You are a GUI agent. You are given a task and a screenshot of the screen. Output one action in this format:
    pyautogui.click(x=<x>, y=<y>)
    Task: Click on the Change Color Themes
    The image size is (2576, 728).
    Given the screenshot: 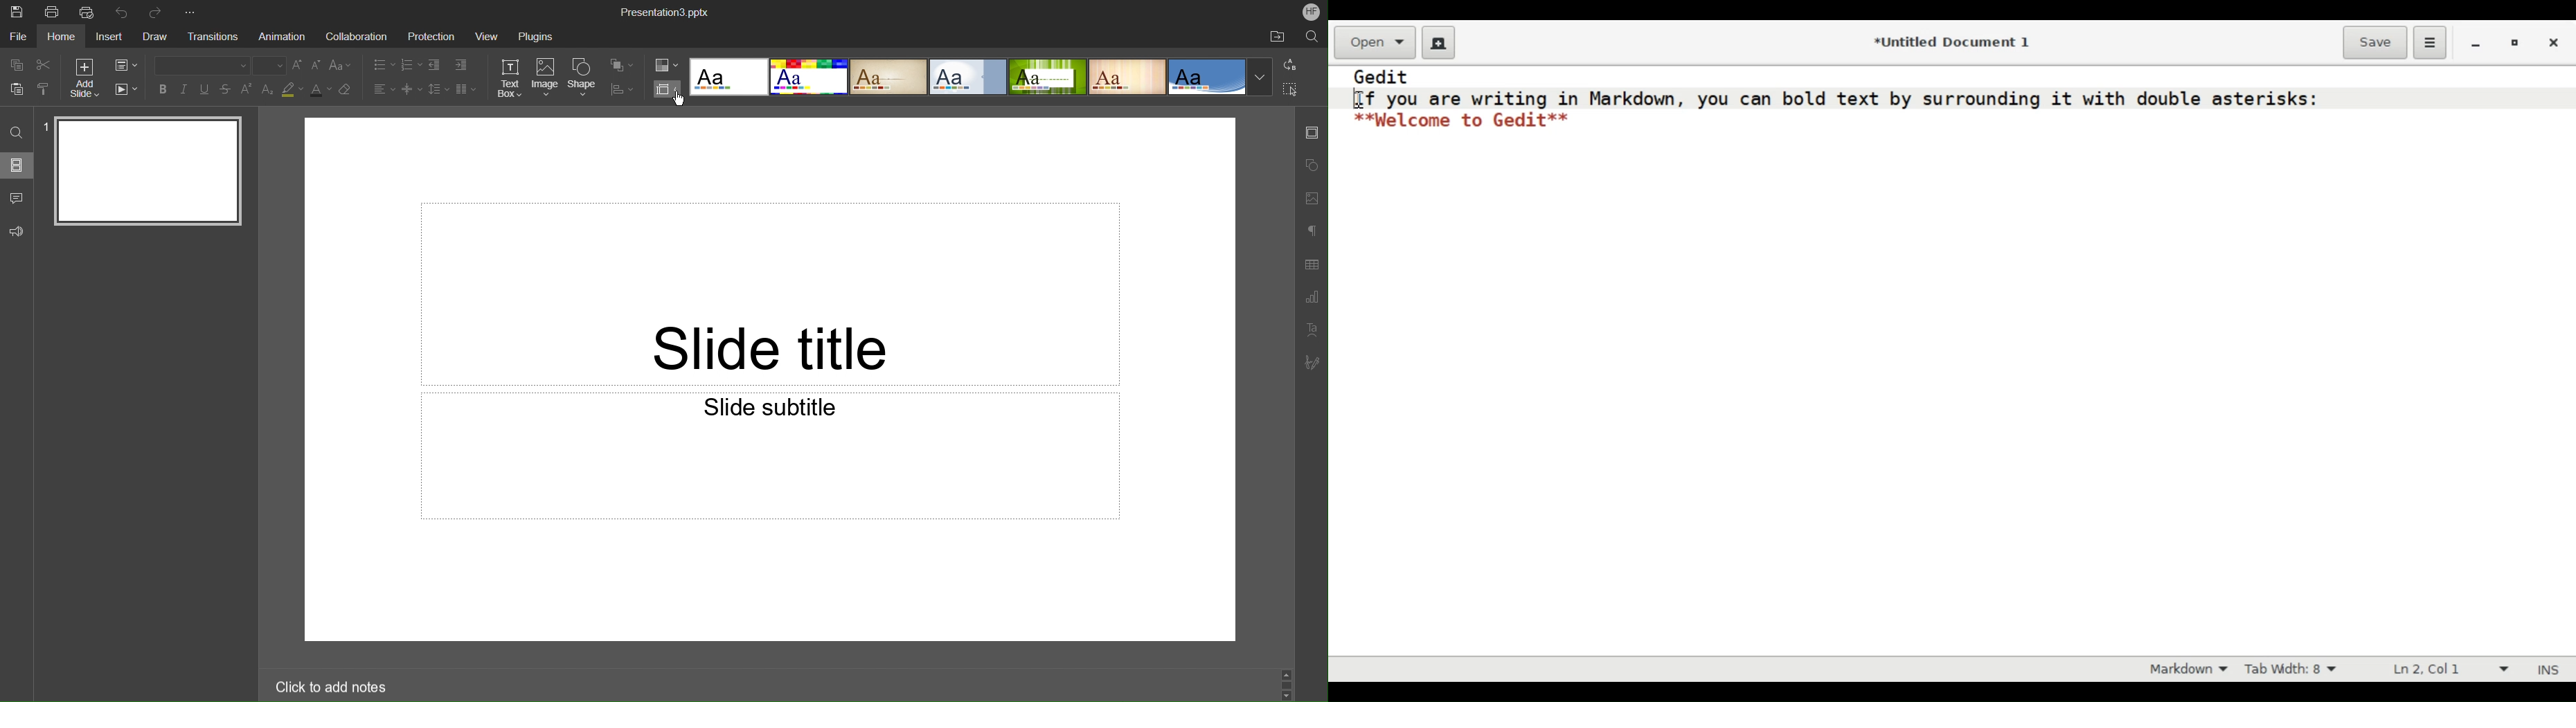 What is the action you would take?
    pyautogui.click(x=665, y=66)
    